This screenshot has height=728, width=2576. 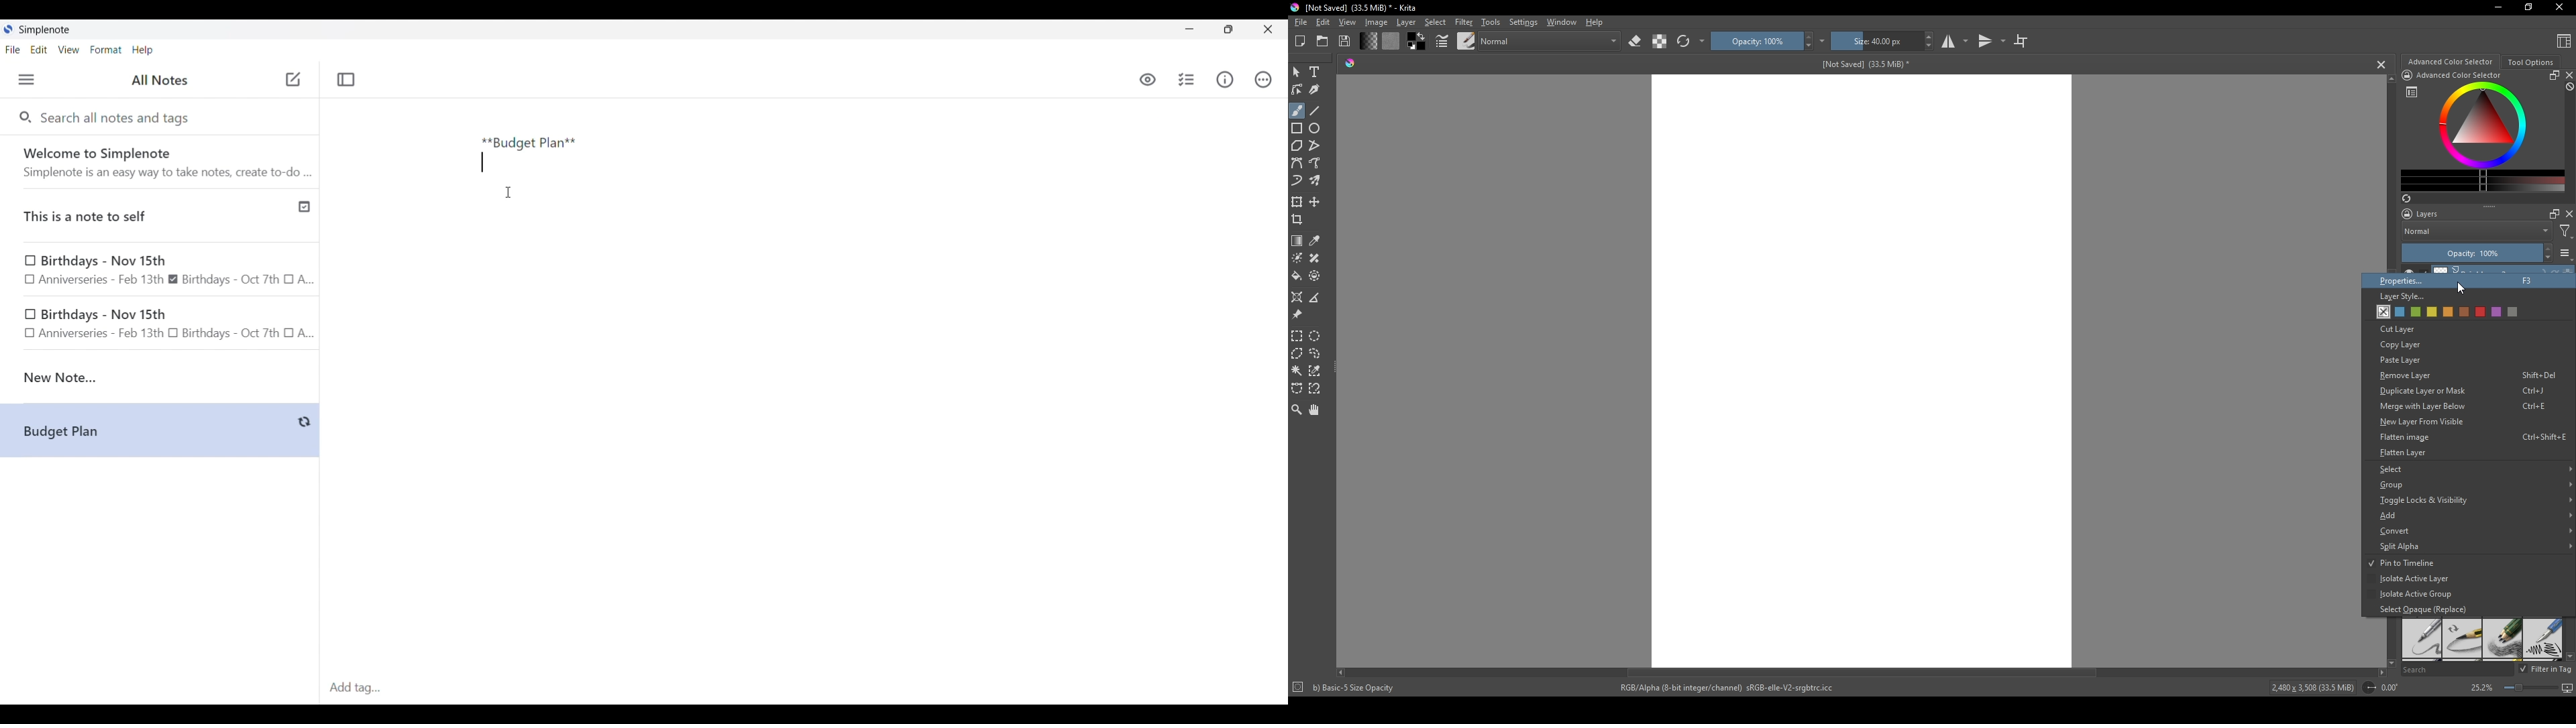 What do you see at coordinates (1298, 276) in the screenshot?
I see `bucket fill` at bounding box center [1298, 276].